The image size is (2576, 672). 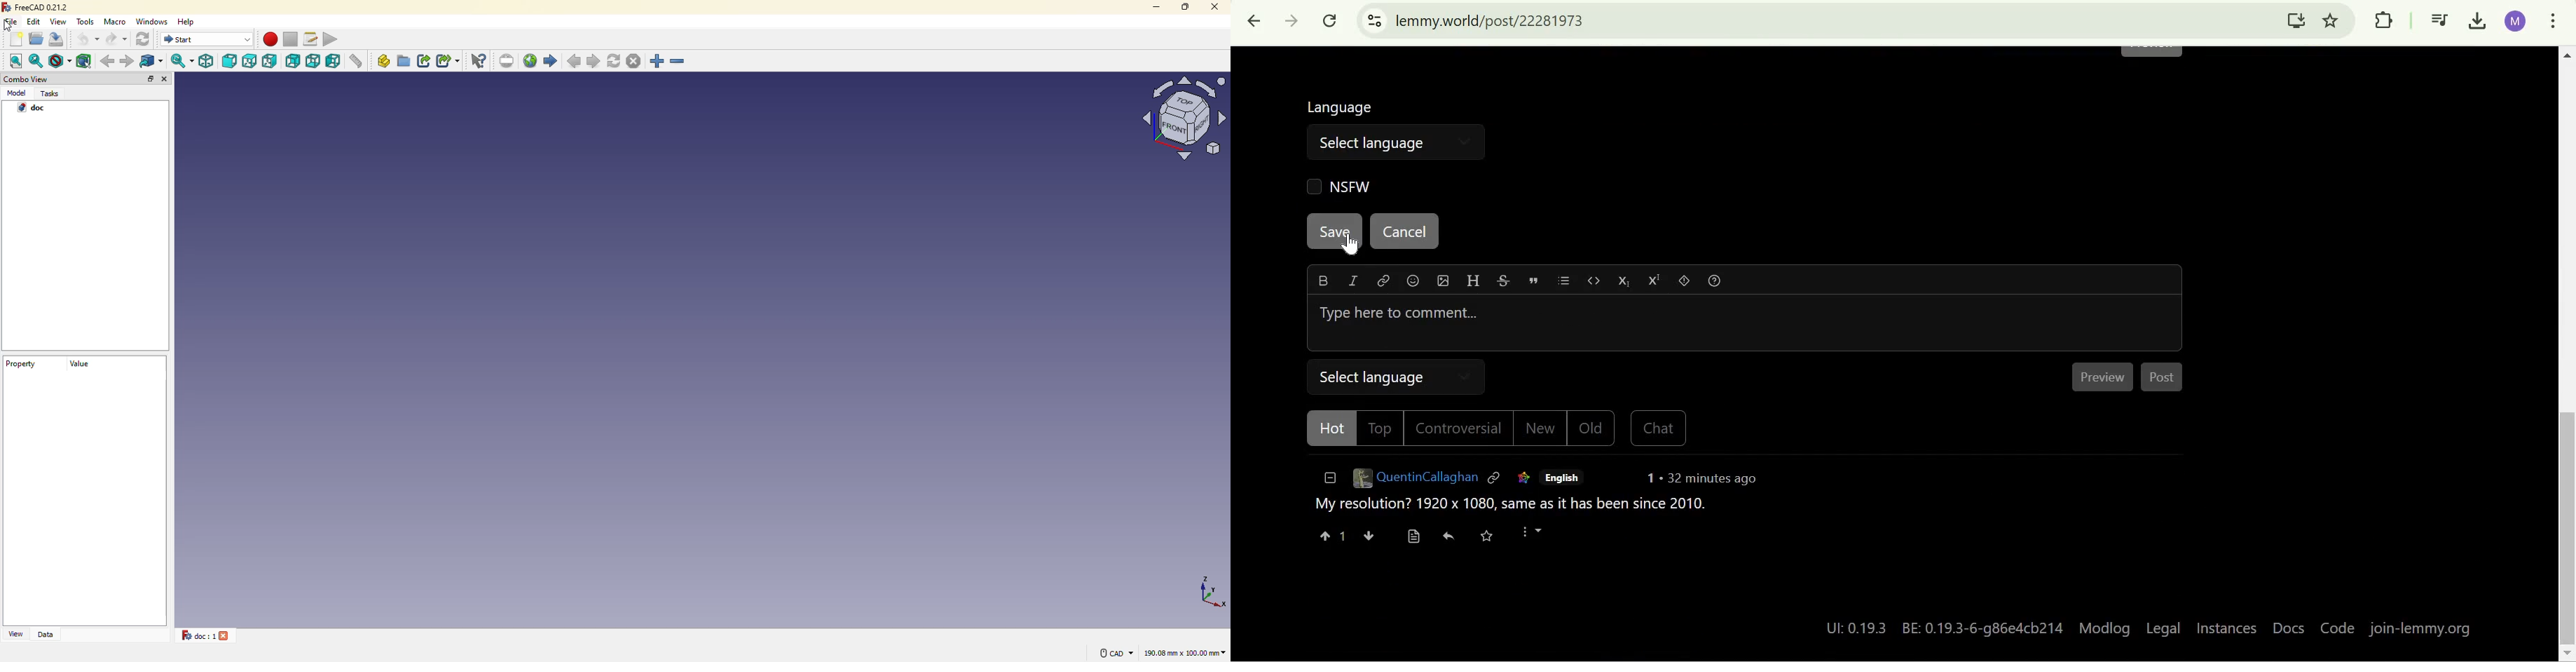 I want to click on 1 upvote, so click(x=1332, y=537).